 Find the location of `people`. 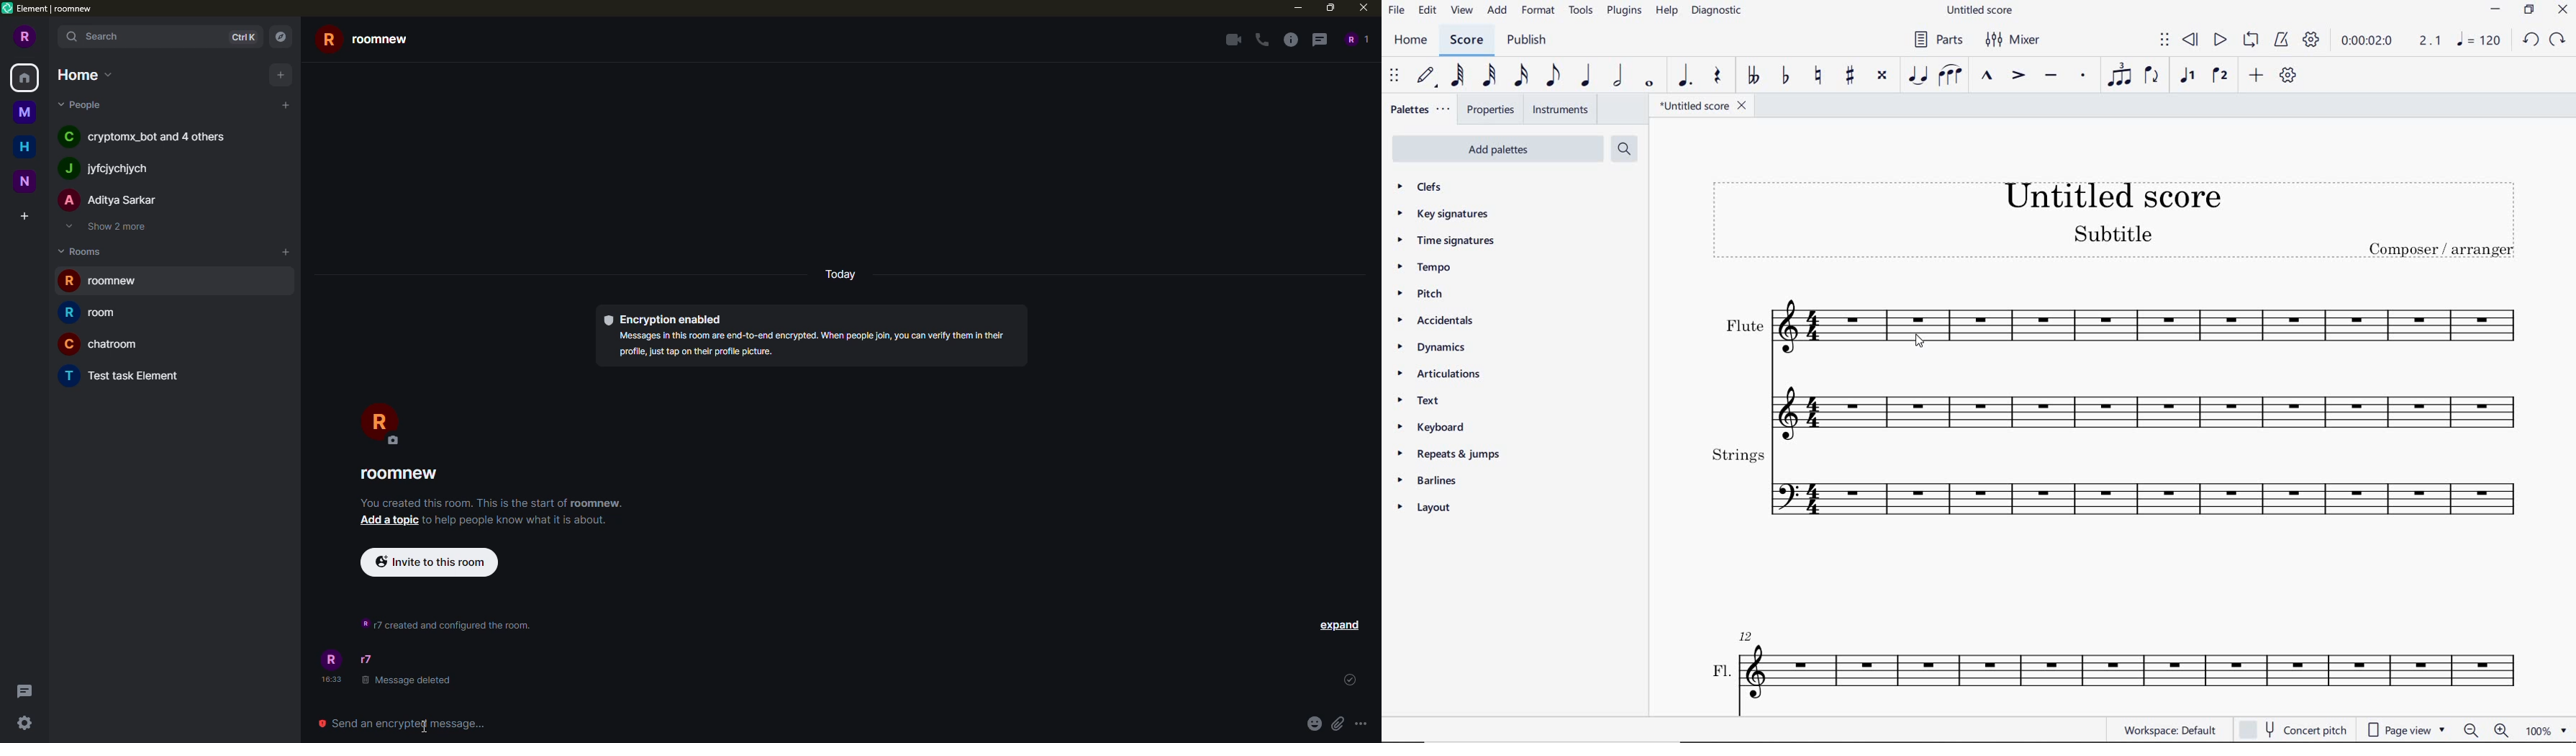

people is located at coordinates (113, 169).